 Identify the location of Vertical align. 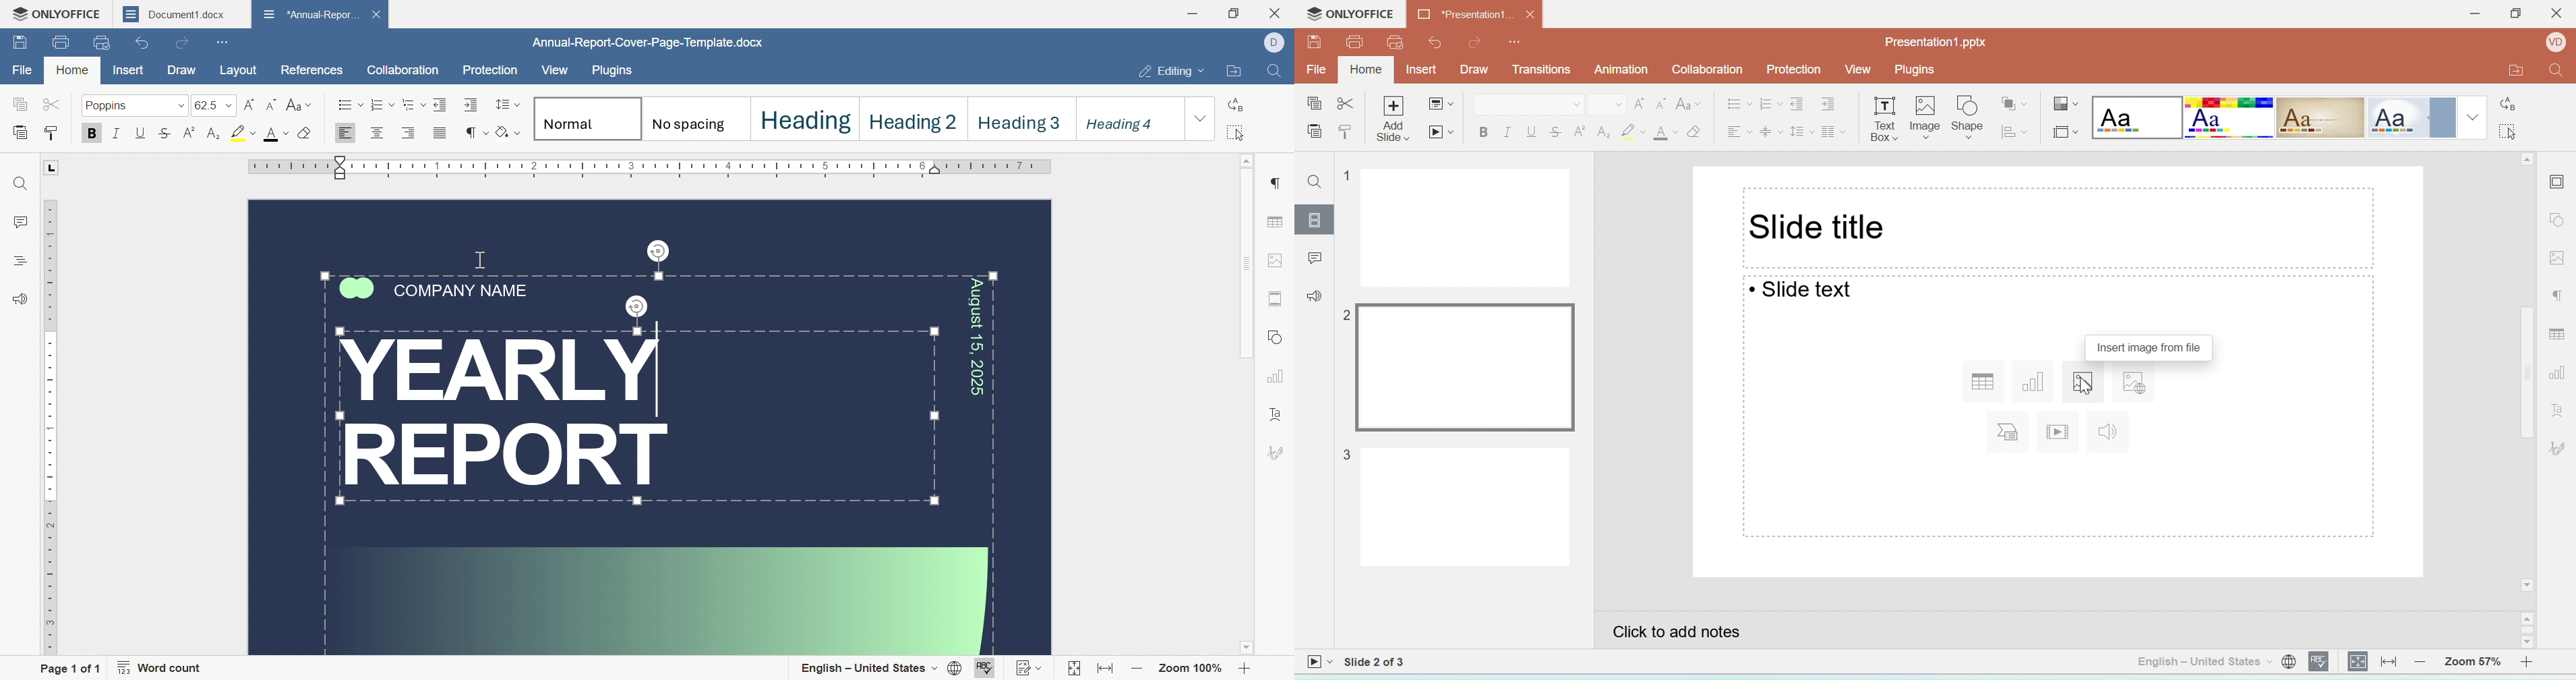
(1772, 130).